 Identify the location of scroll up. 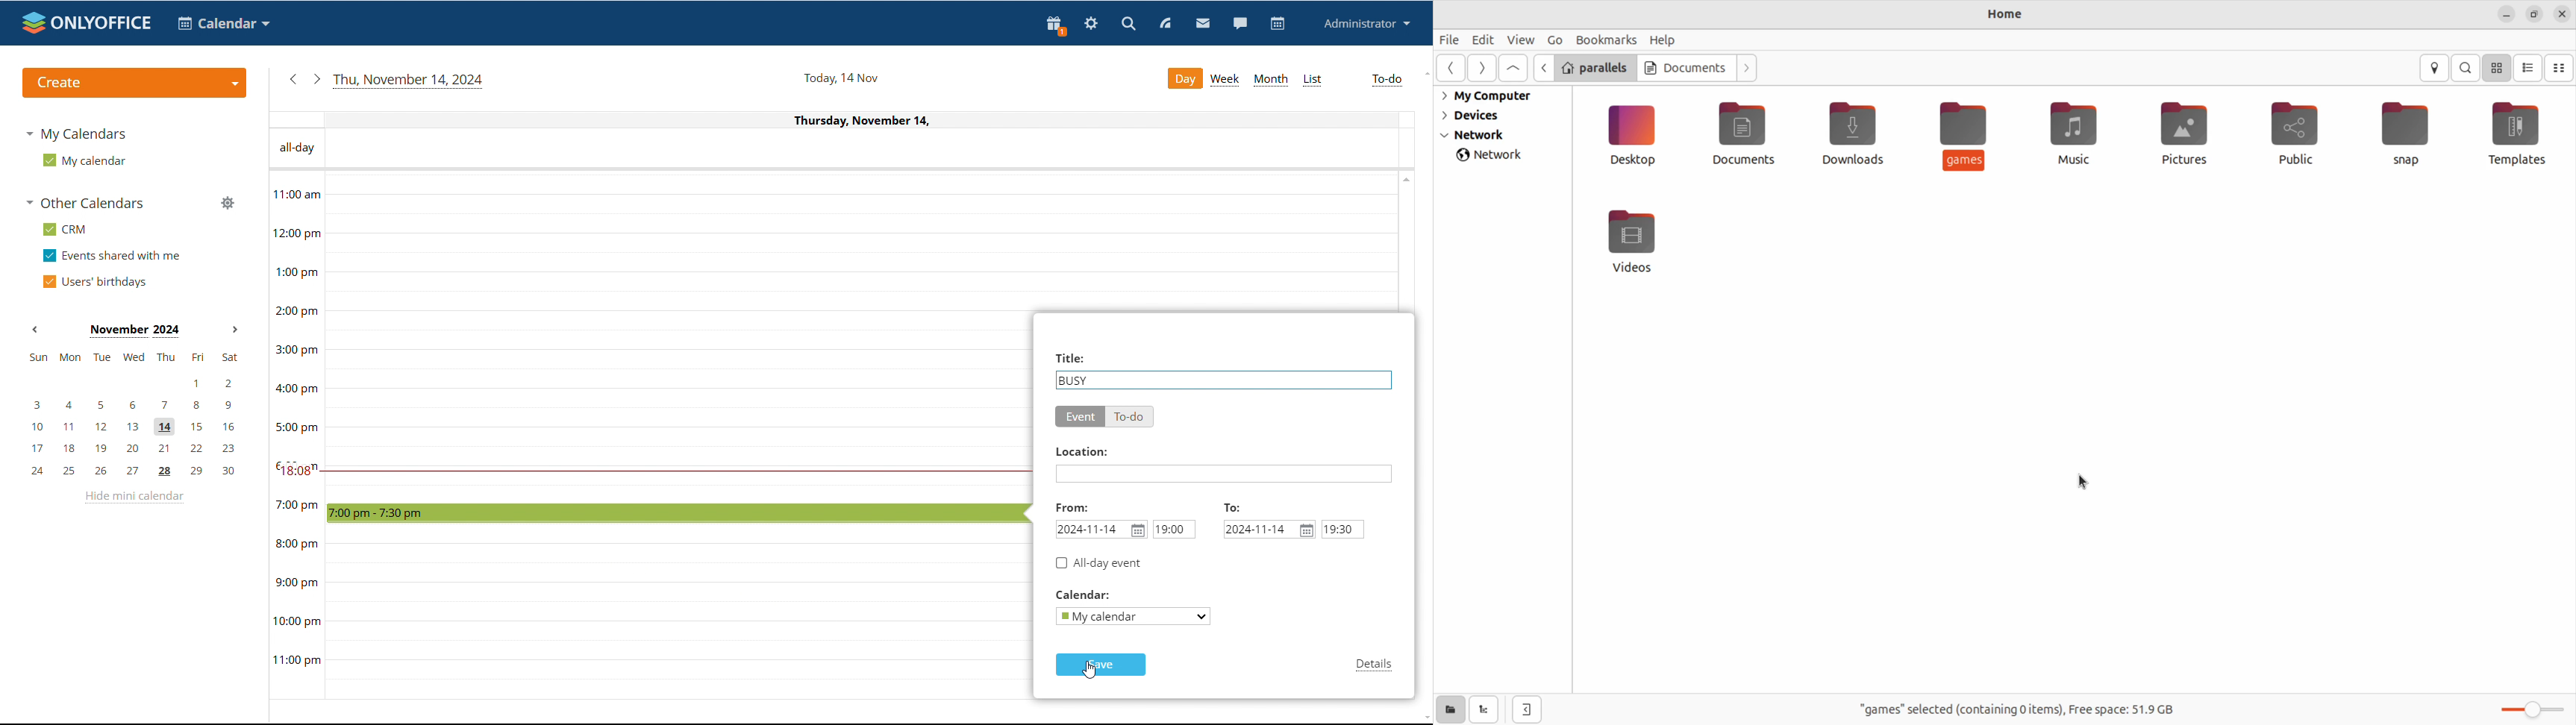
(1424, 75).